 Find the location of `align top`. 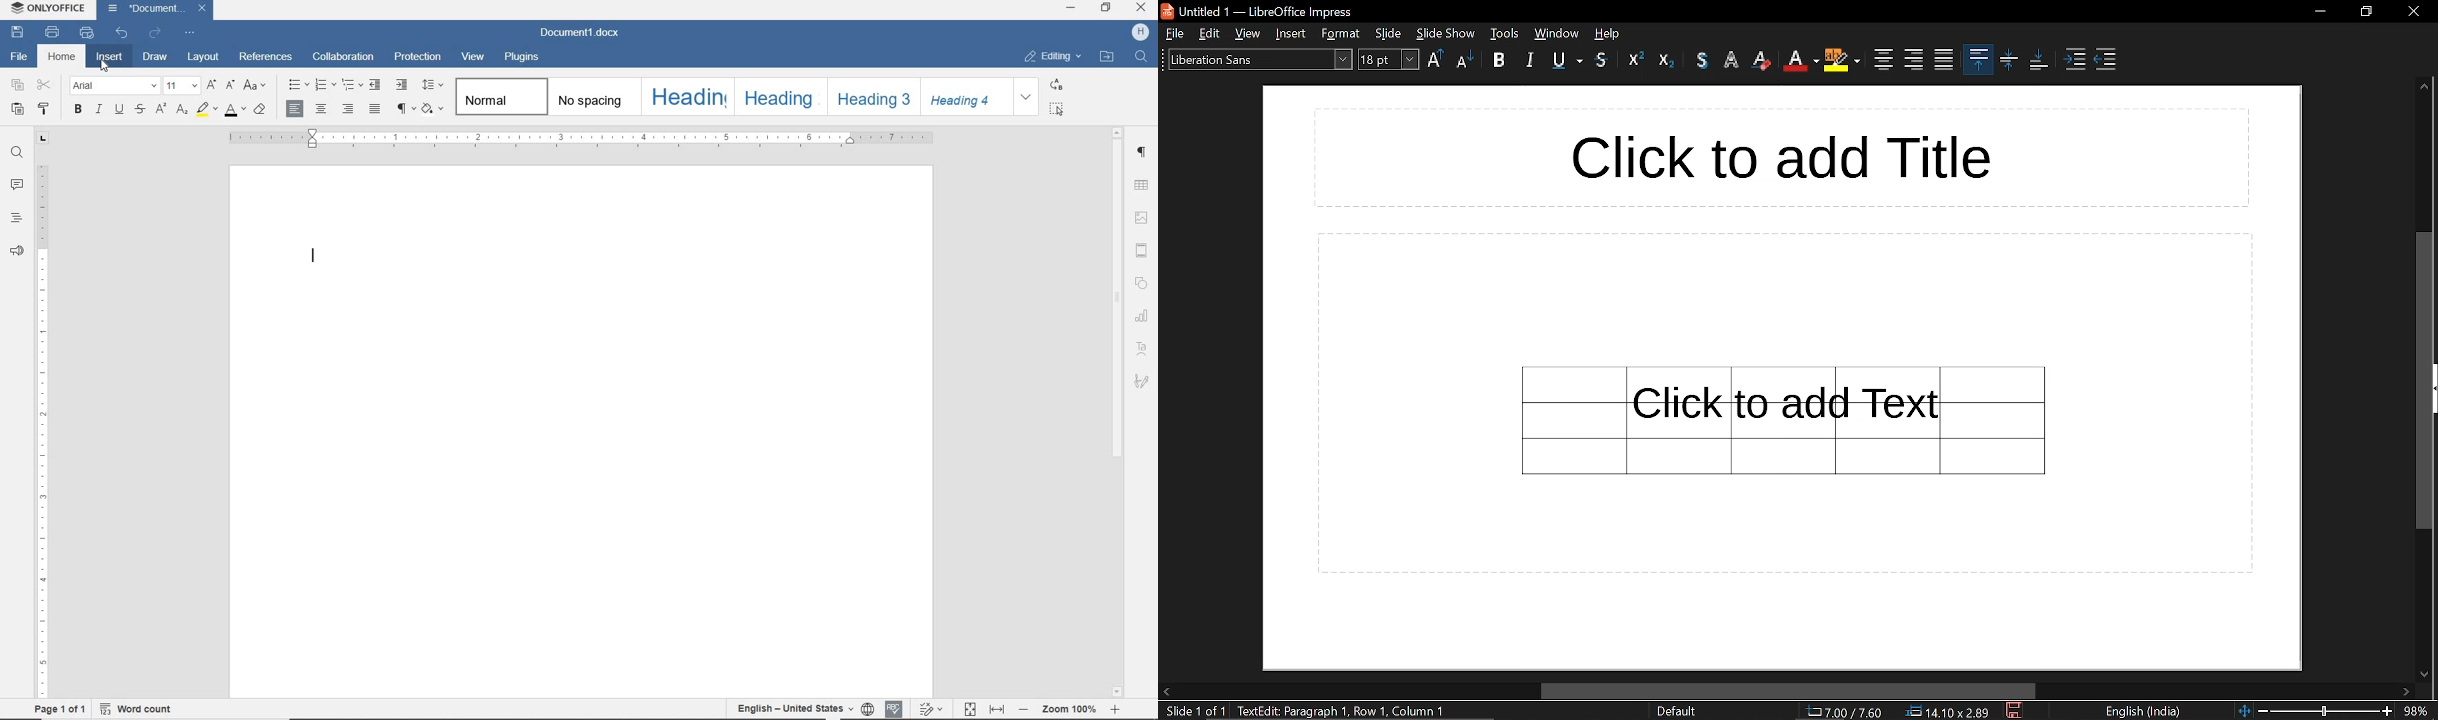

align top is located at coordinates (1978, 58).